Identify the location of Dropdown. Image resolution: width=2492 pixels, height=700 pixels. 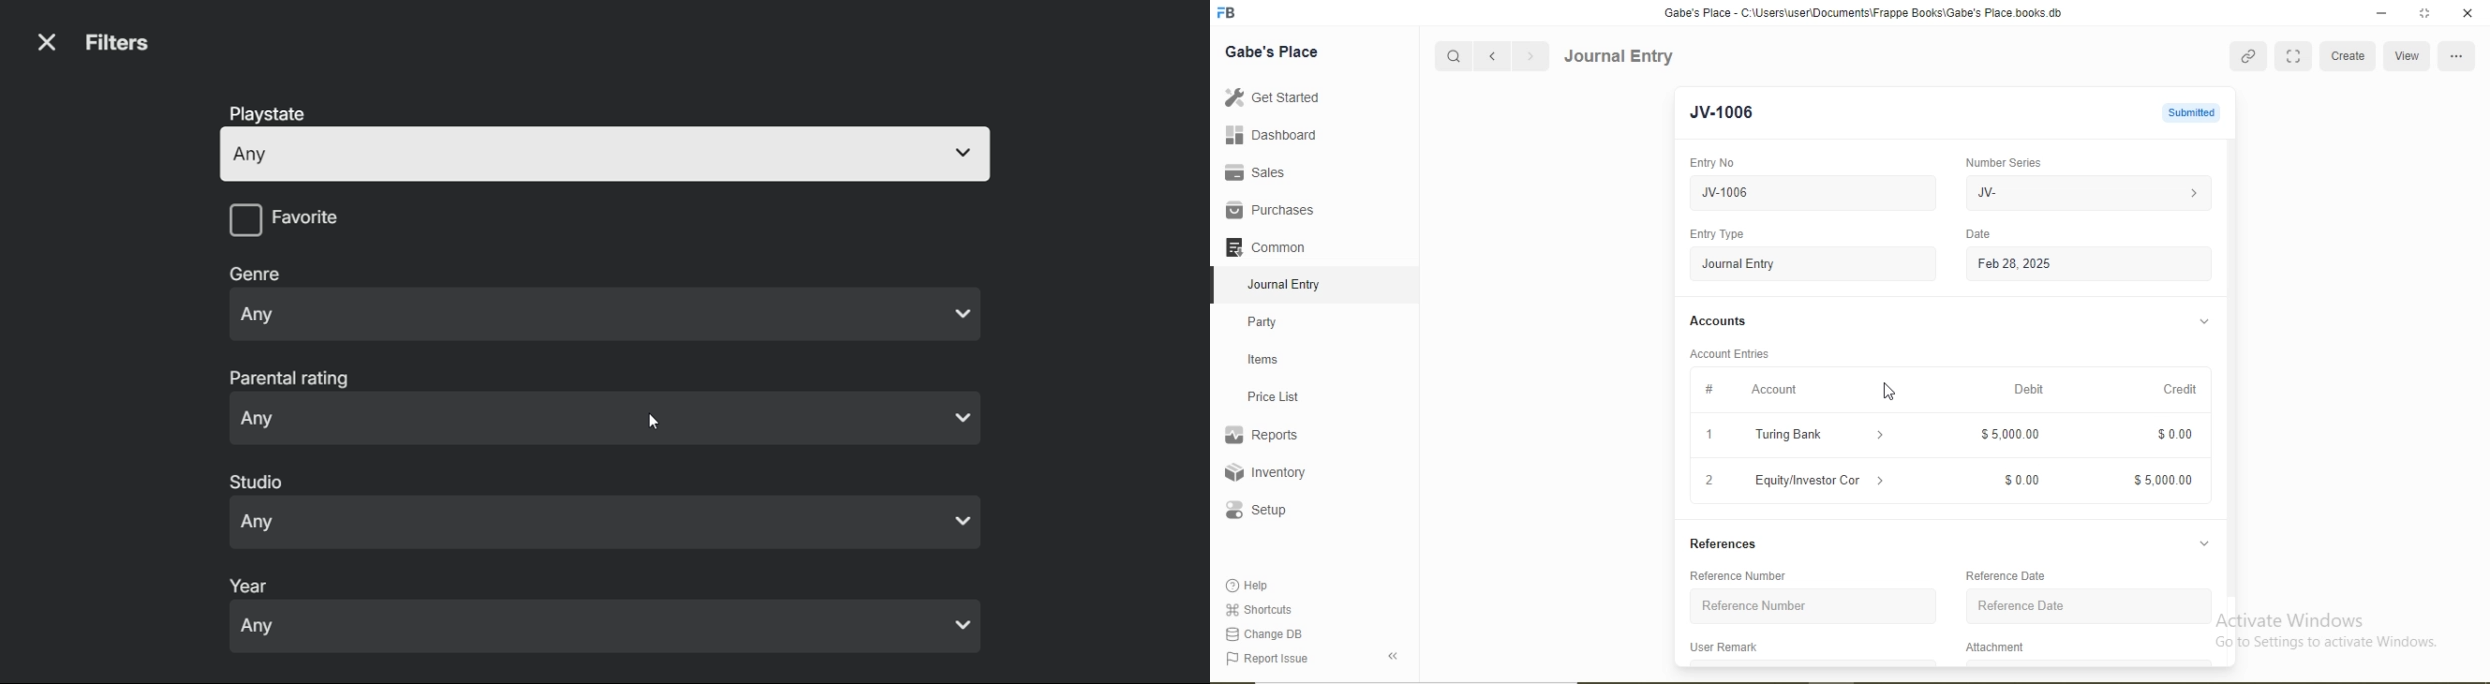
(2205, 322).